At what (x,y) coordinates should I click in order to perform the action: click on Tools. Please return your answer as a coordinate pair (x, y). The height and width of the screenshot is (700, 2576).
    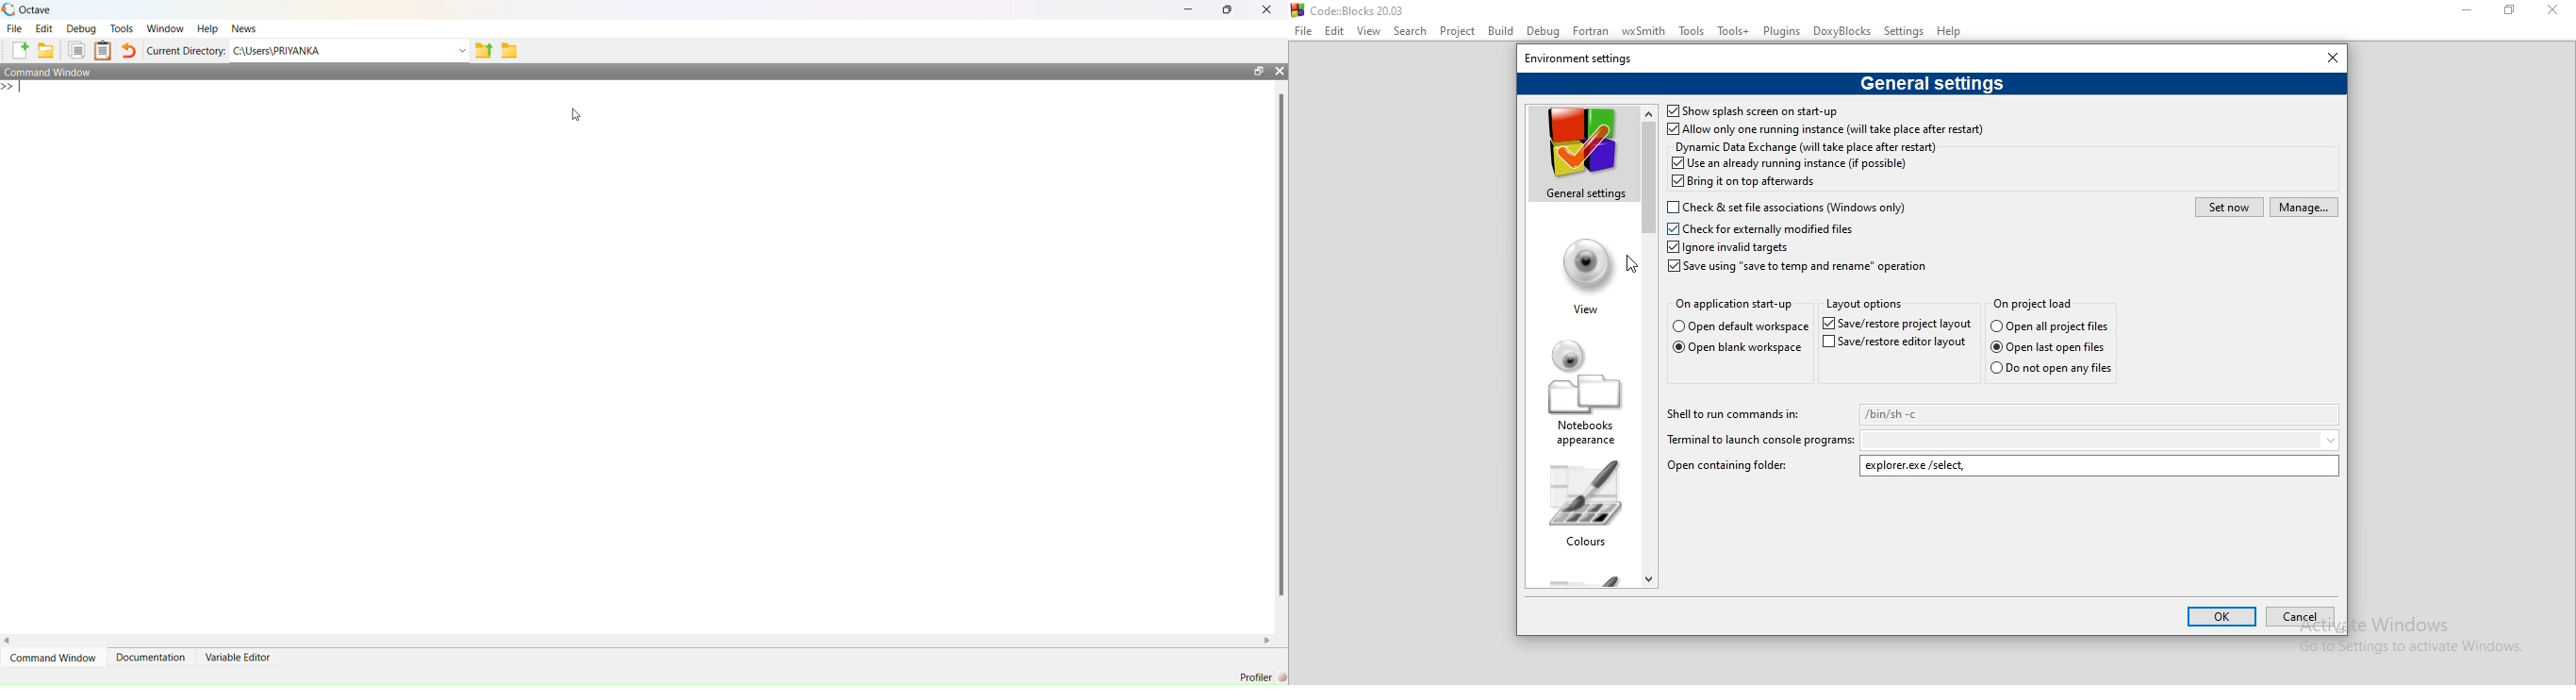
    Looking at the image, I should click on (1693, 34).